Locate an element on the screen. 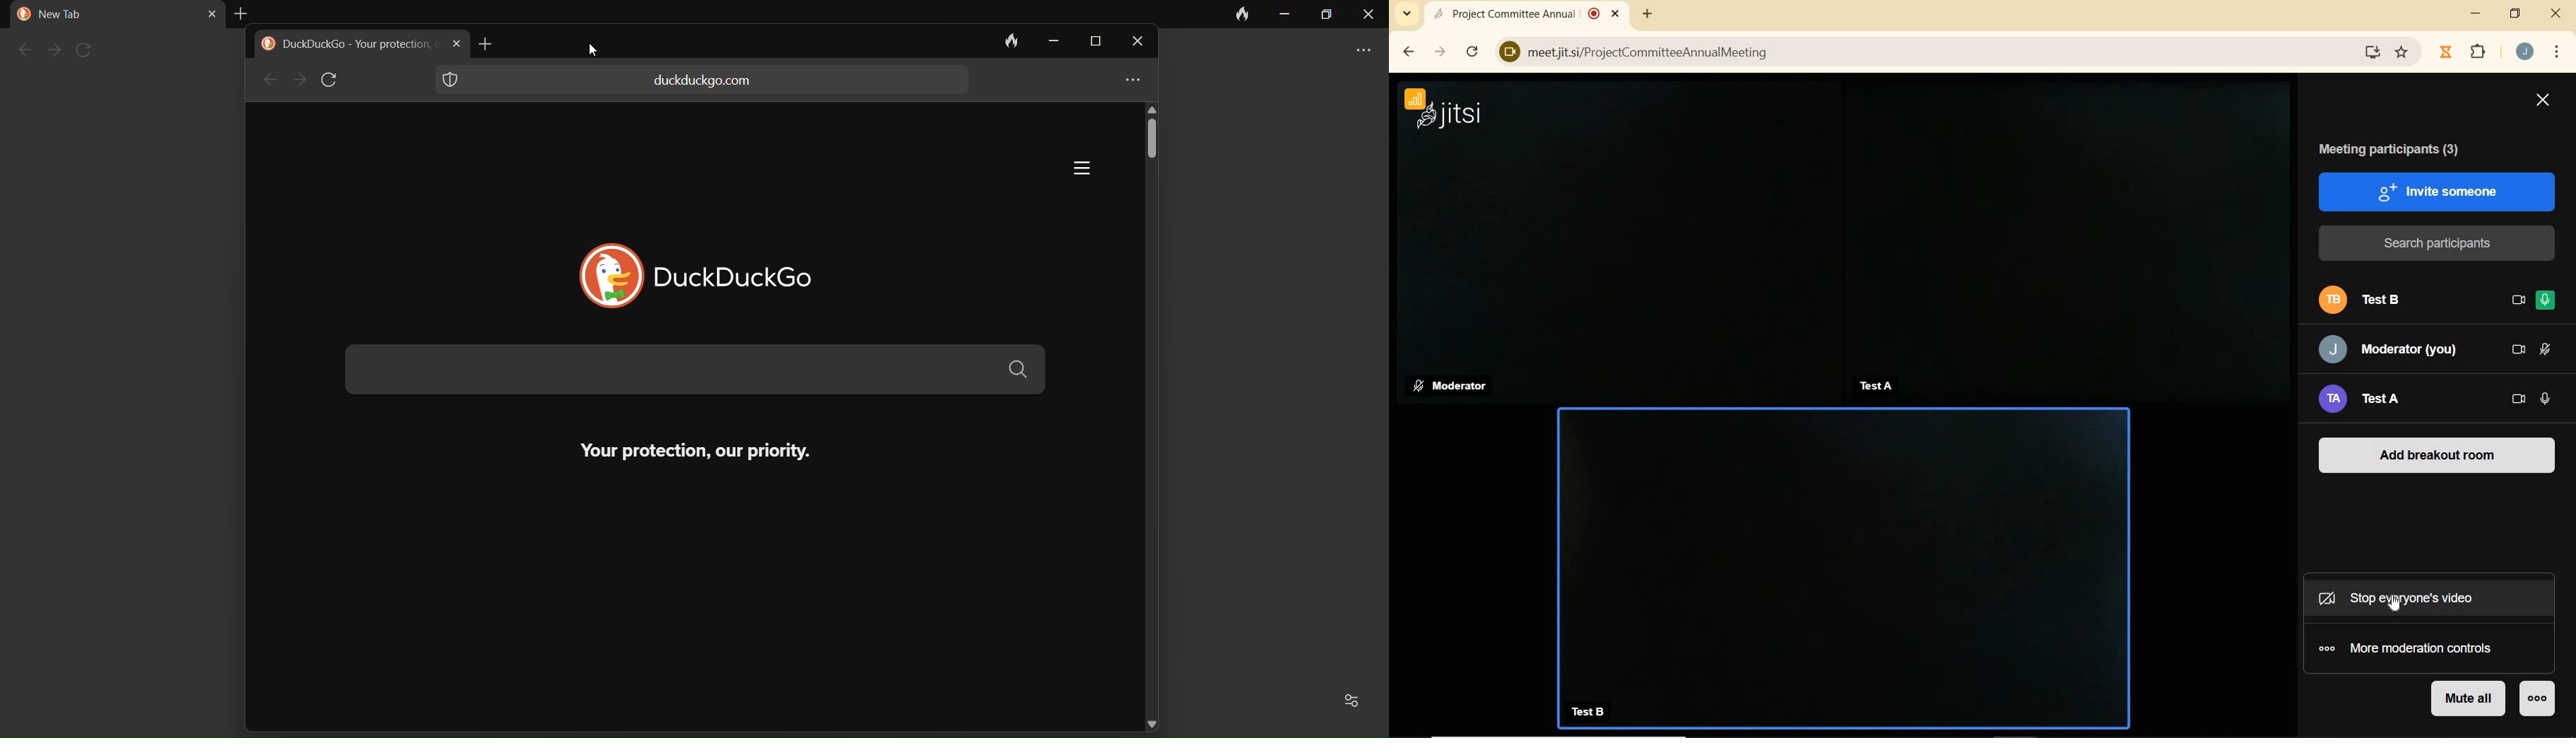 This screenshot has height=756, width=2576. back is located at coordinates (20, 51).